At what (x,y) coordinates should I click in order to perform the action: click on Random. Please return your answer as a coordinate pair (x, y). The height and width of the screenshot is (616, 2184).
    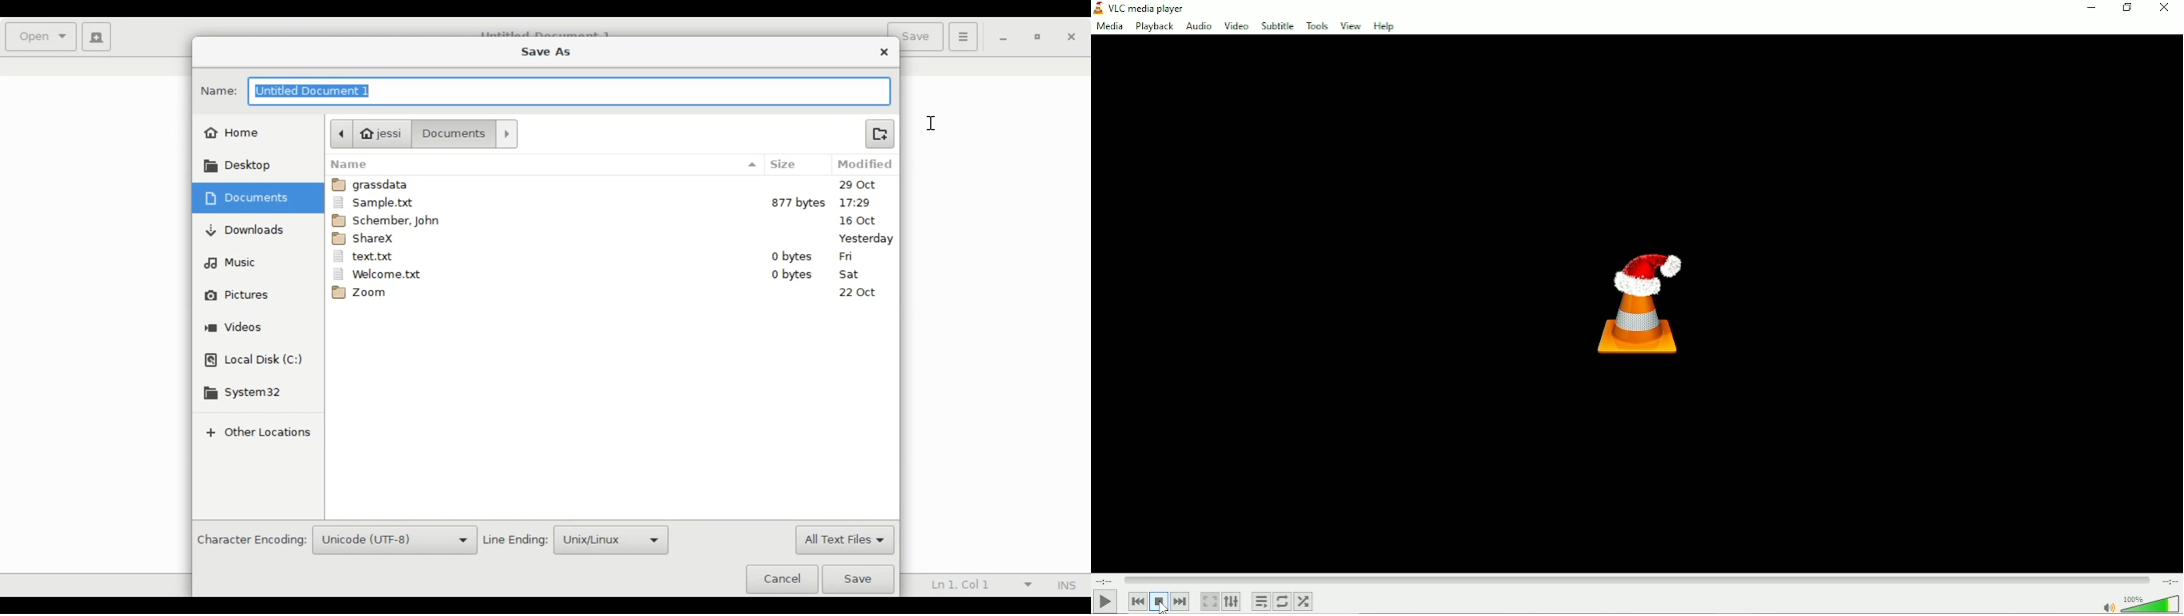
    Looking at the image, I should click on (1304, 601).